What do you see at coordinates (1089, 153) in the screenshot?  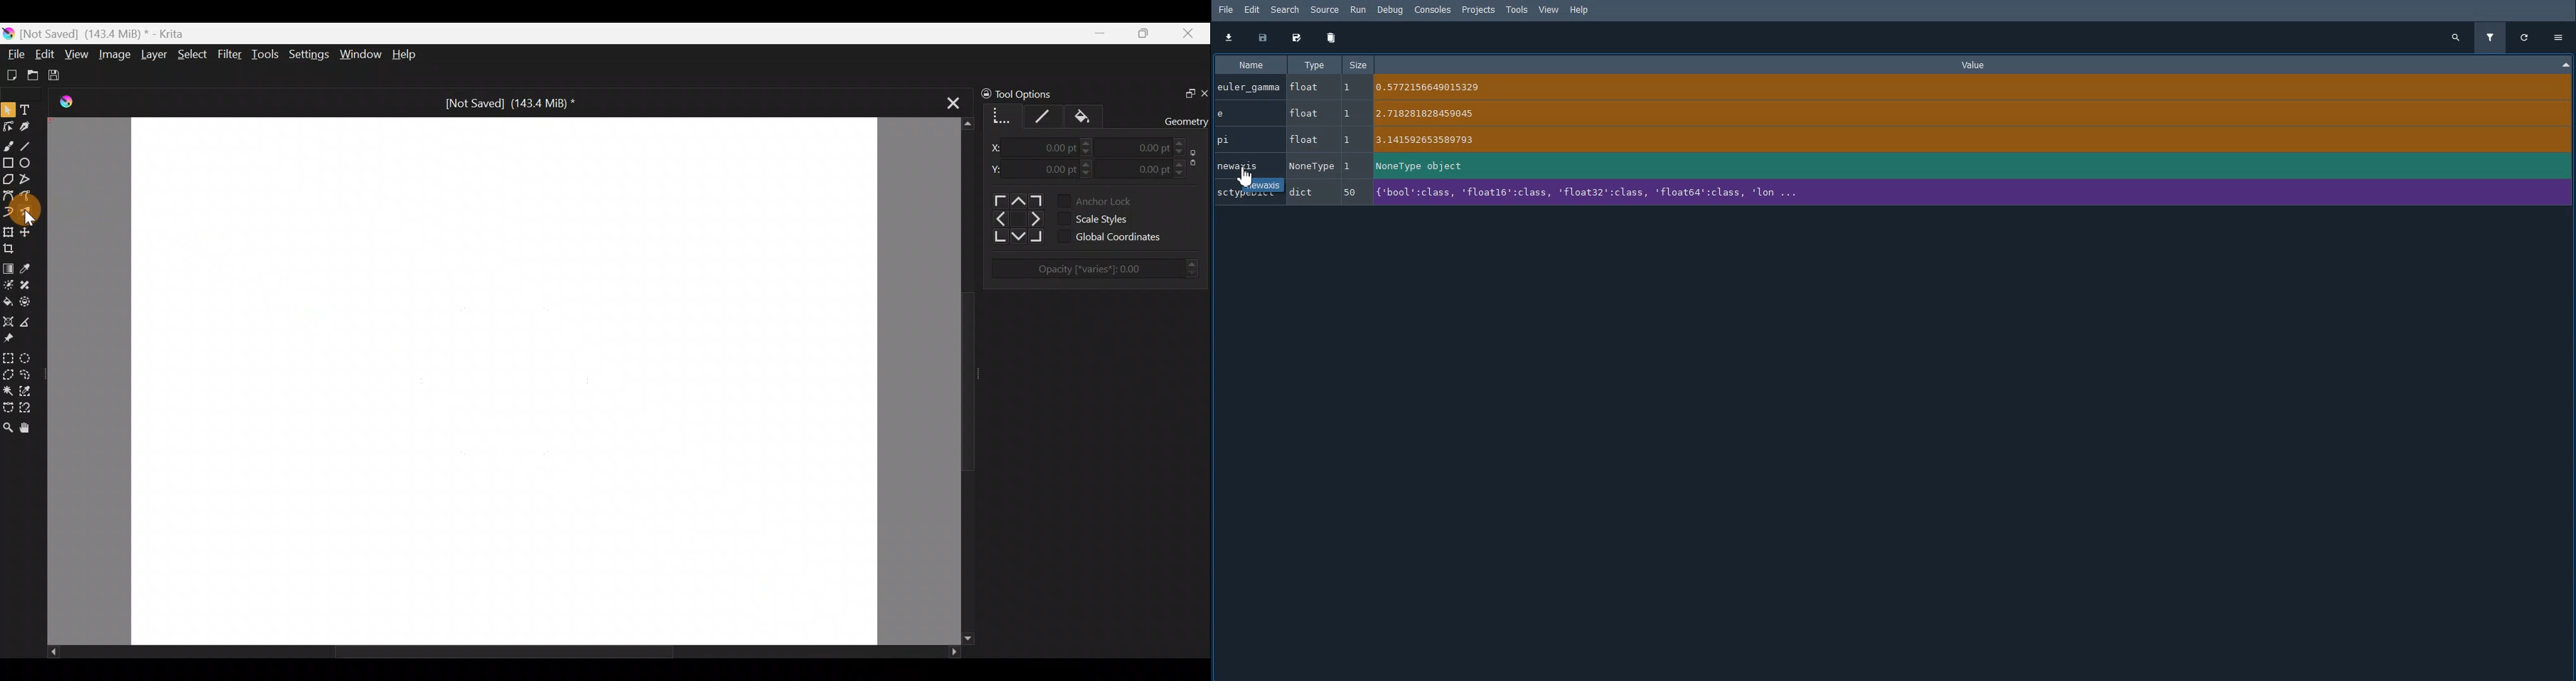 I see `Decrease` at bounding box center [1089, 153].